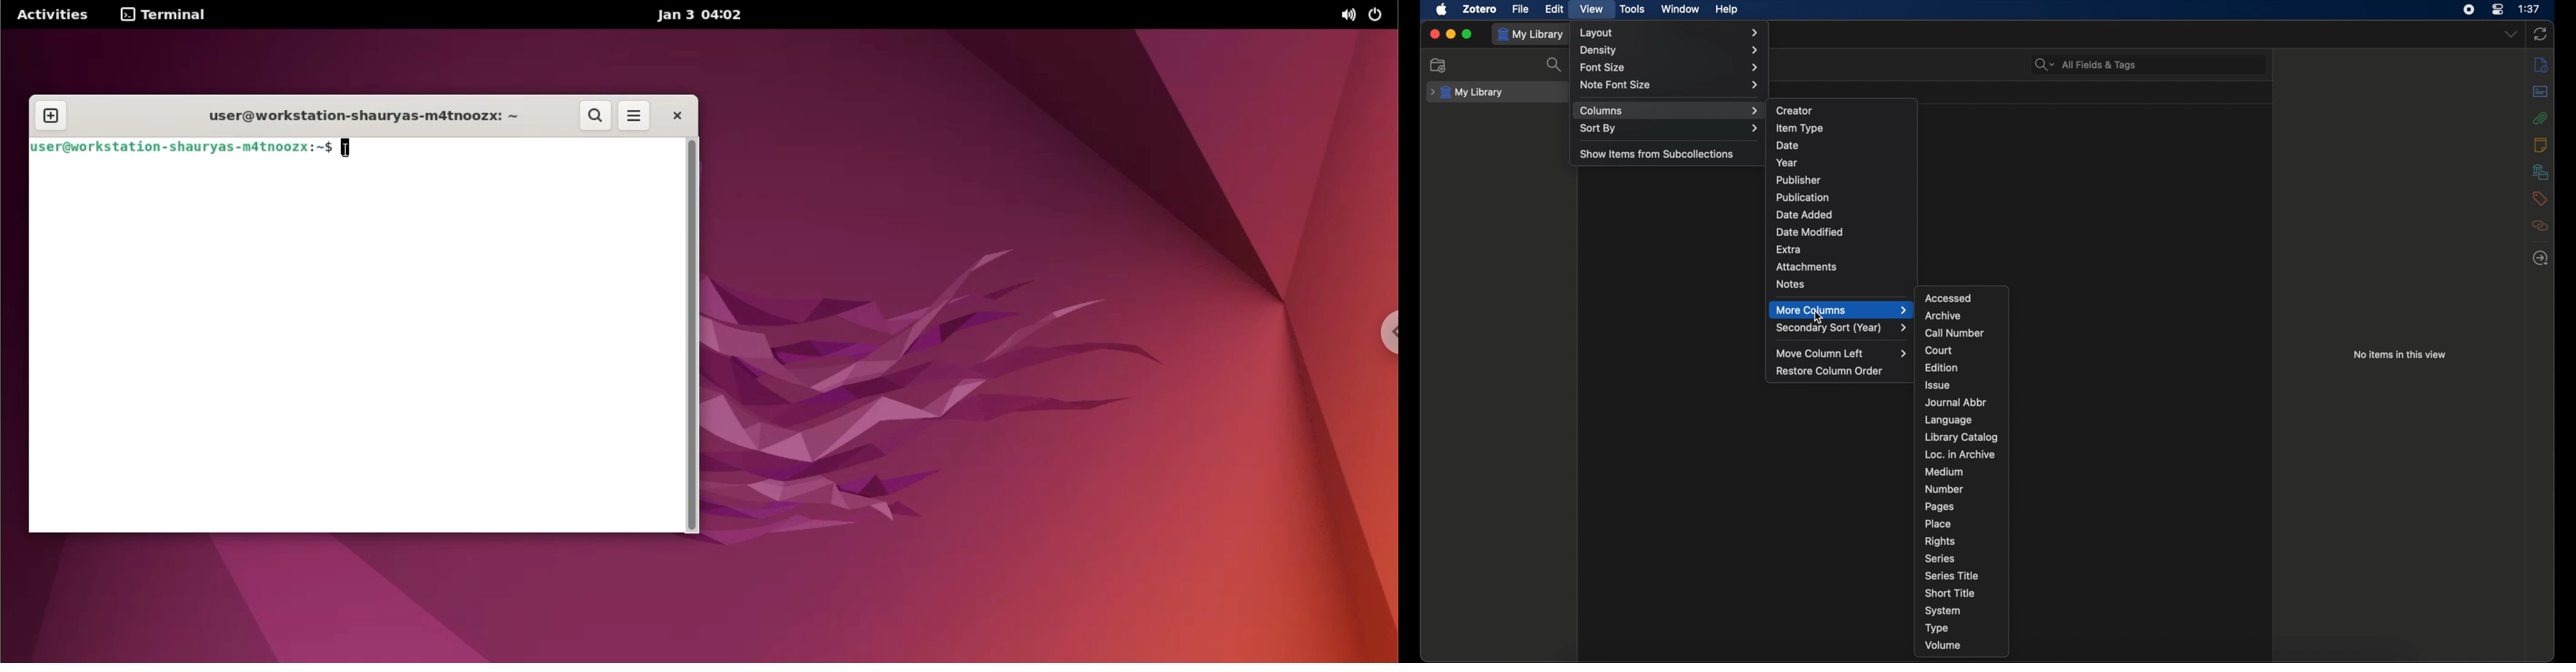 The image size is (2576, 672). What do you see at coordinates (1943, 611) in the screenshot?
I see `system` at bounding box center [1943, 611].